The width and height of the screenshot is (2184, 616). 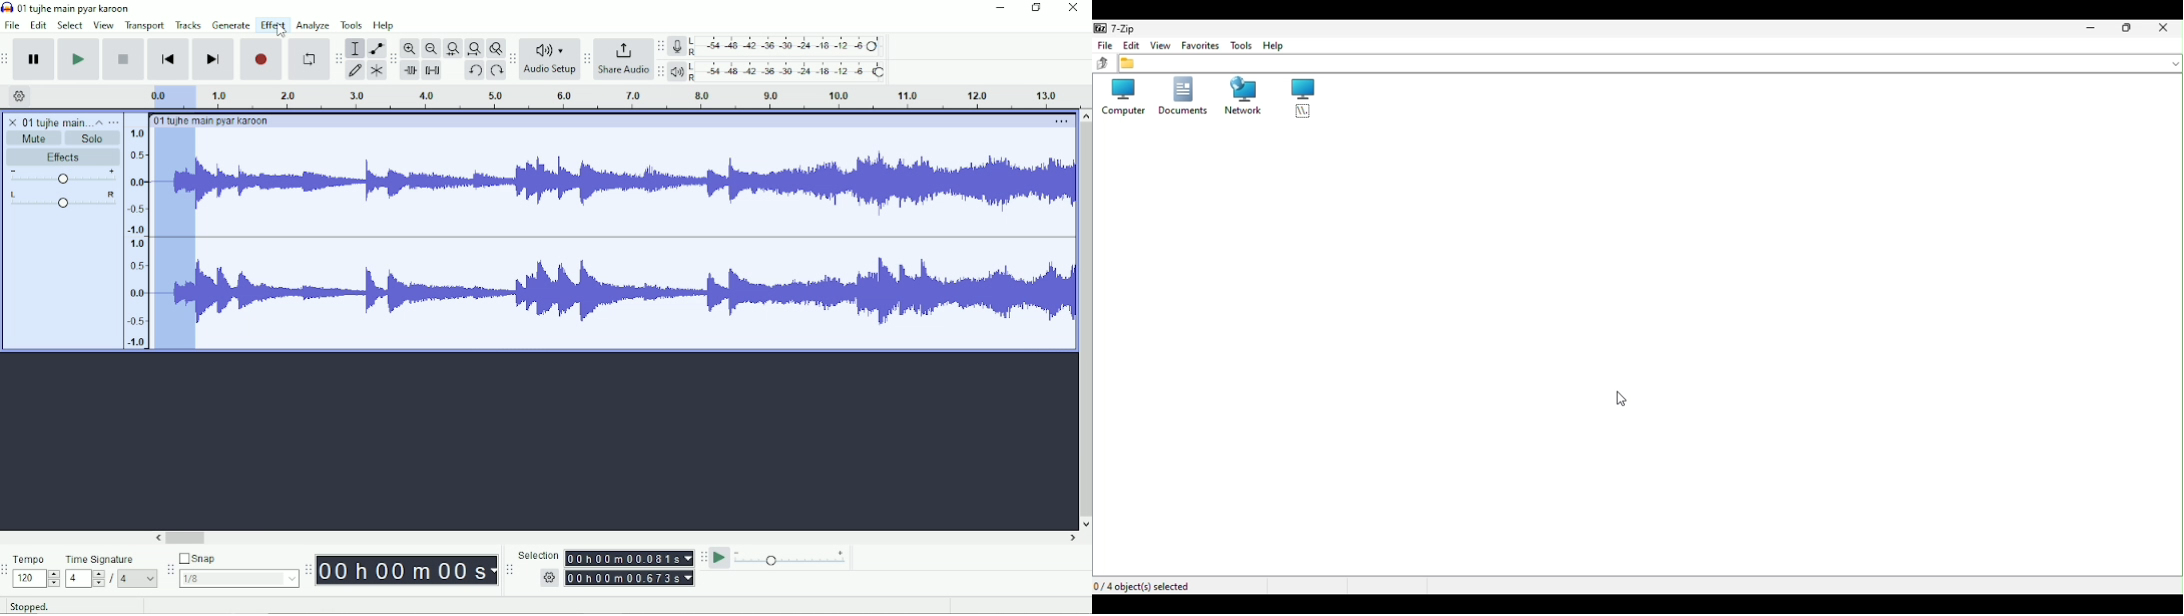 What do you see at coordinates (431, 49) in the screenshot?
I see `Zoom Out` at bounding box center [431, 49].